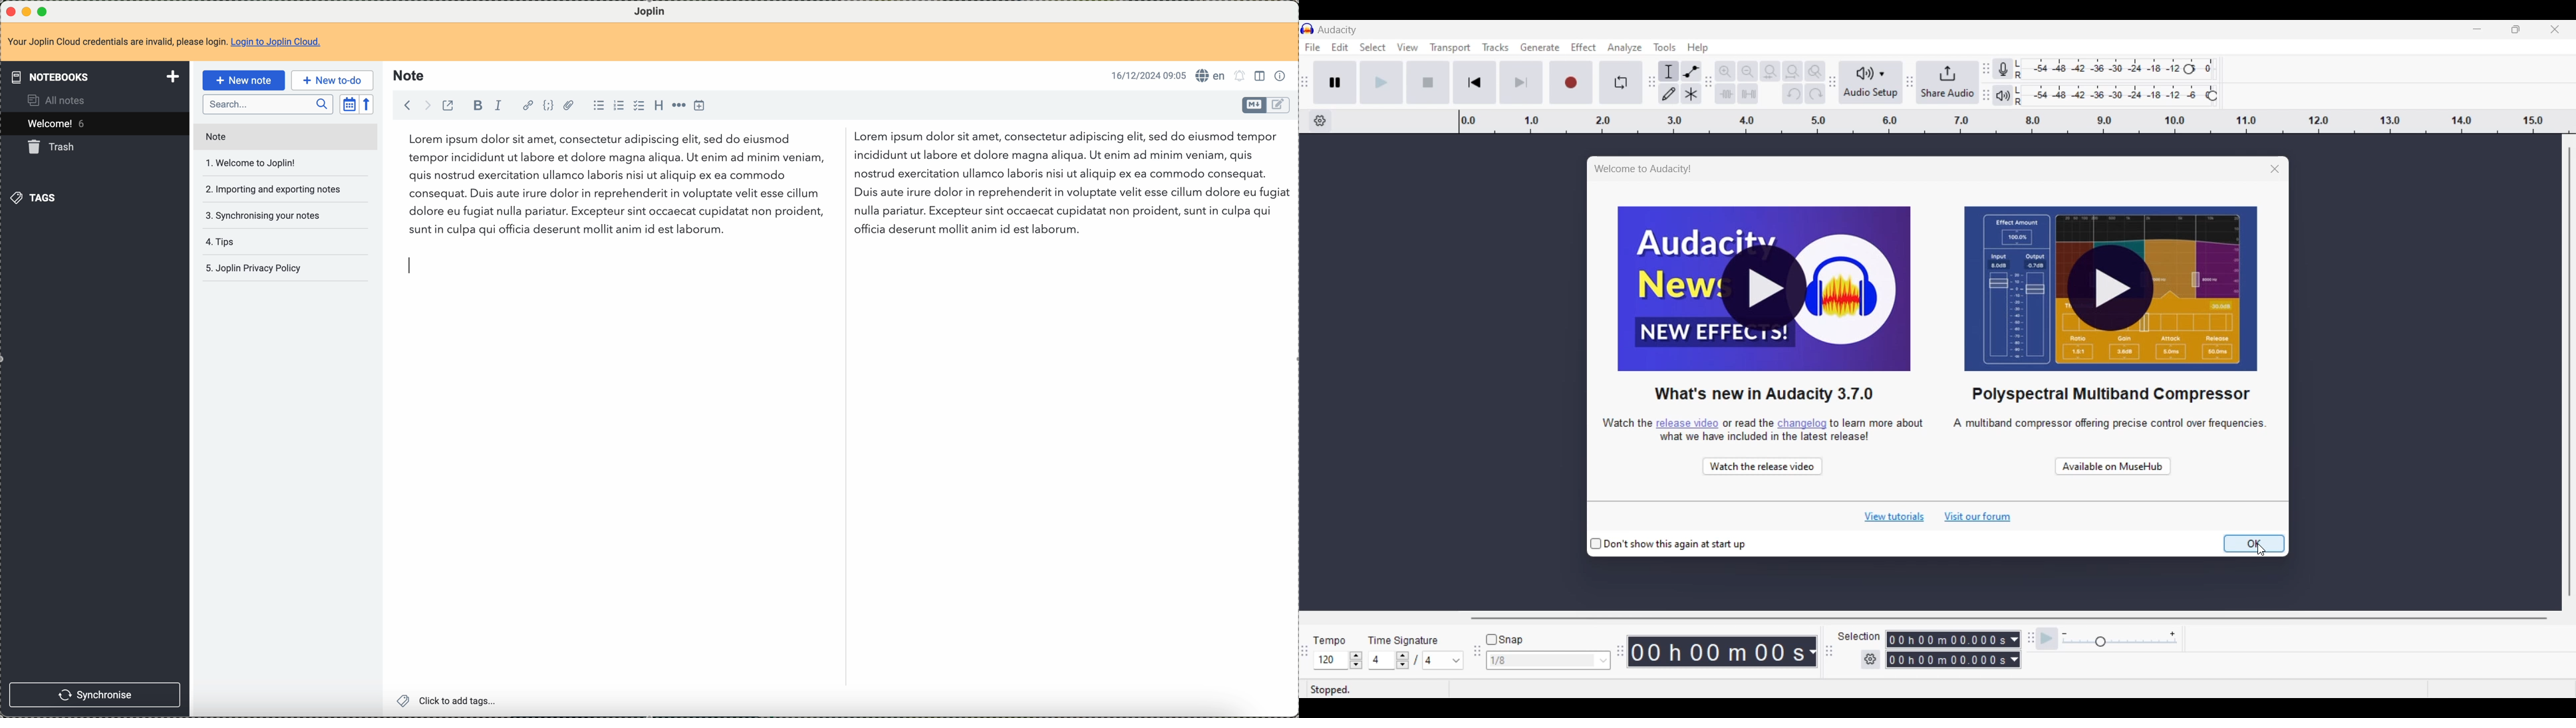  I want to click on minimize, so click(27, 10).